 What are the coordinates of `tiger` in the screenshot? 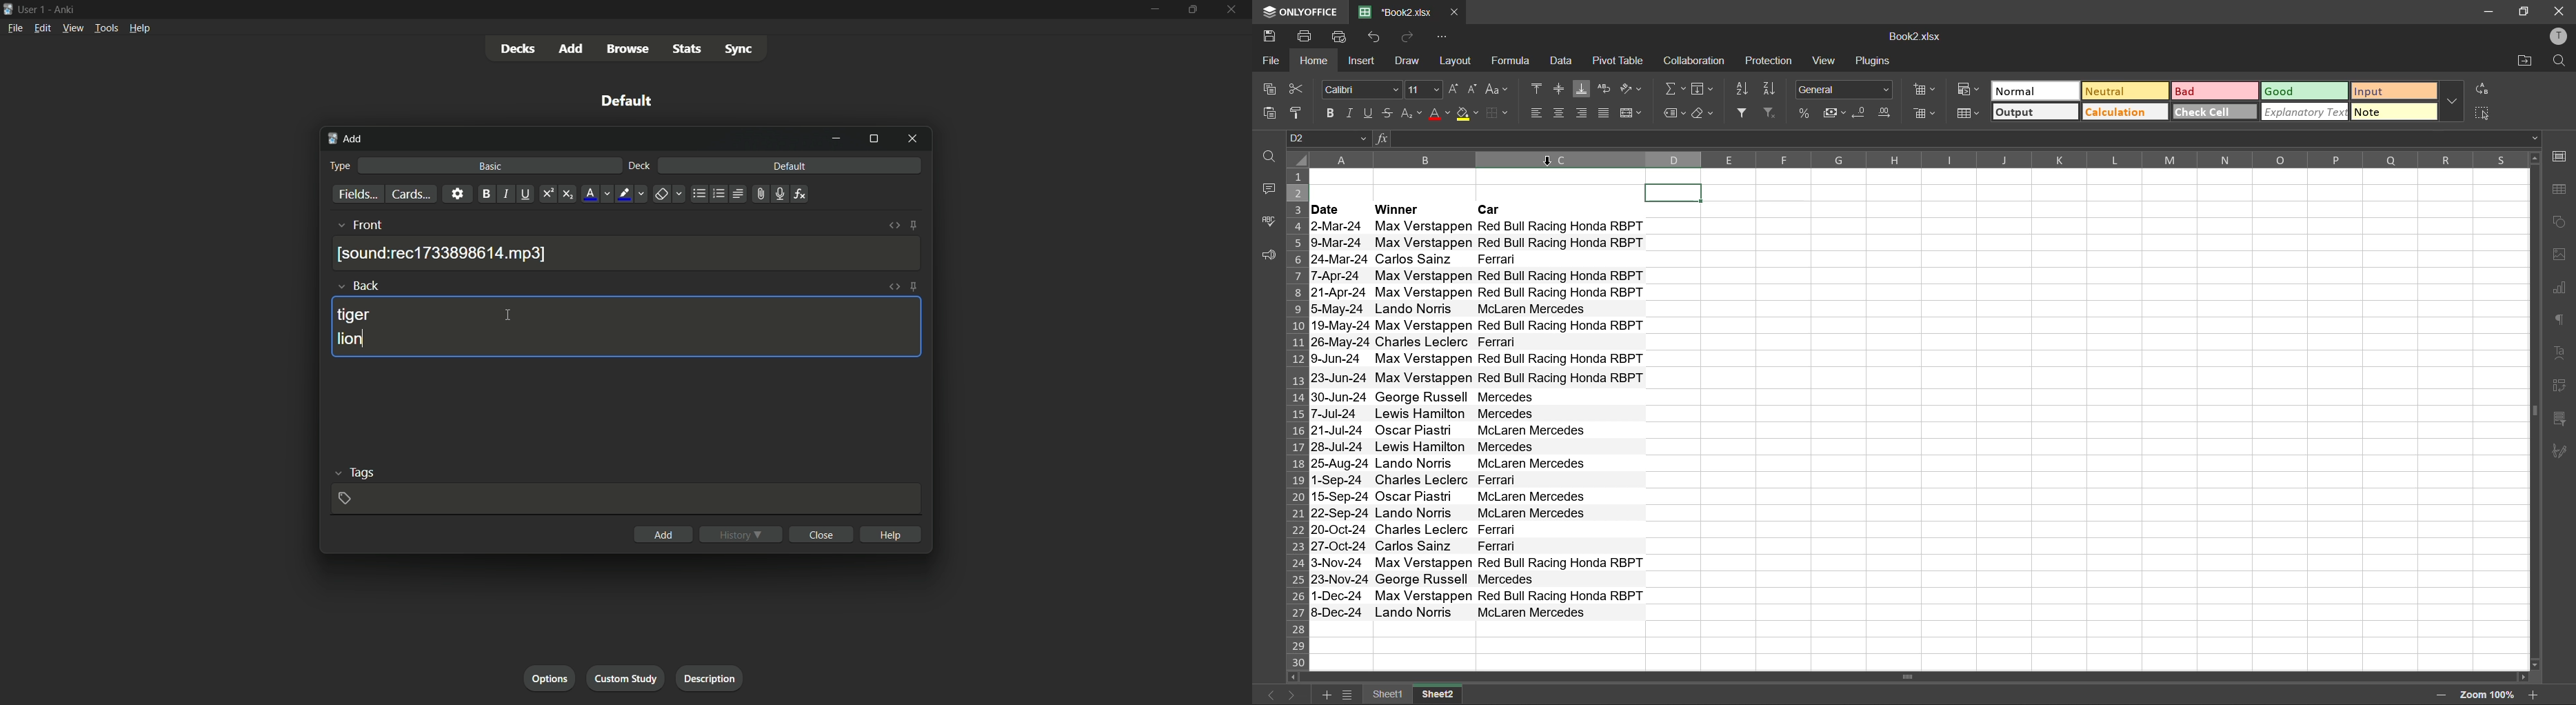 It's located at (355, 315).